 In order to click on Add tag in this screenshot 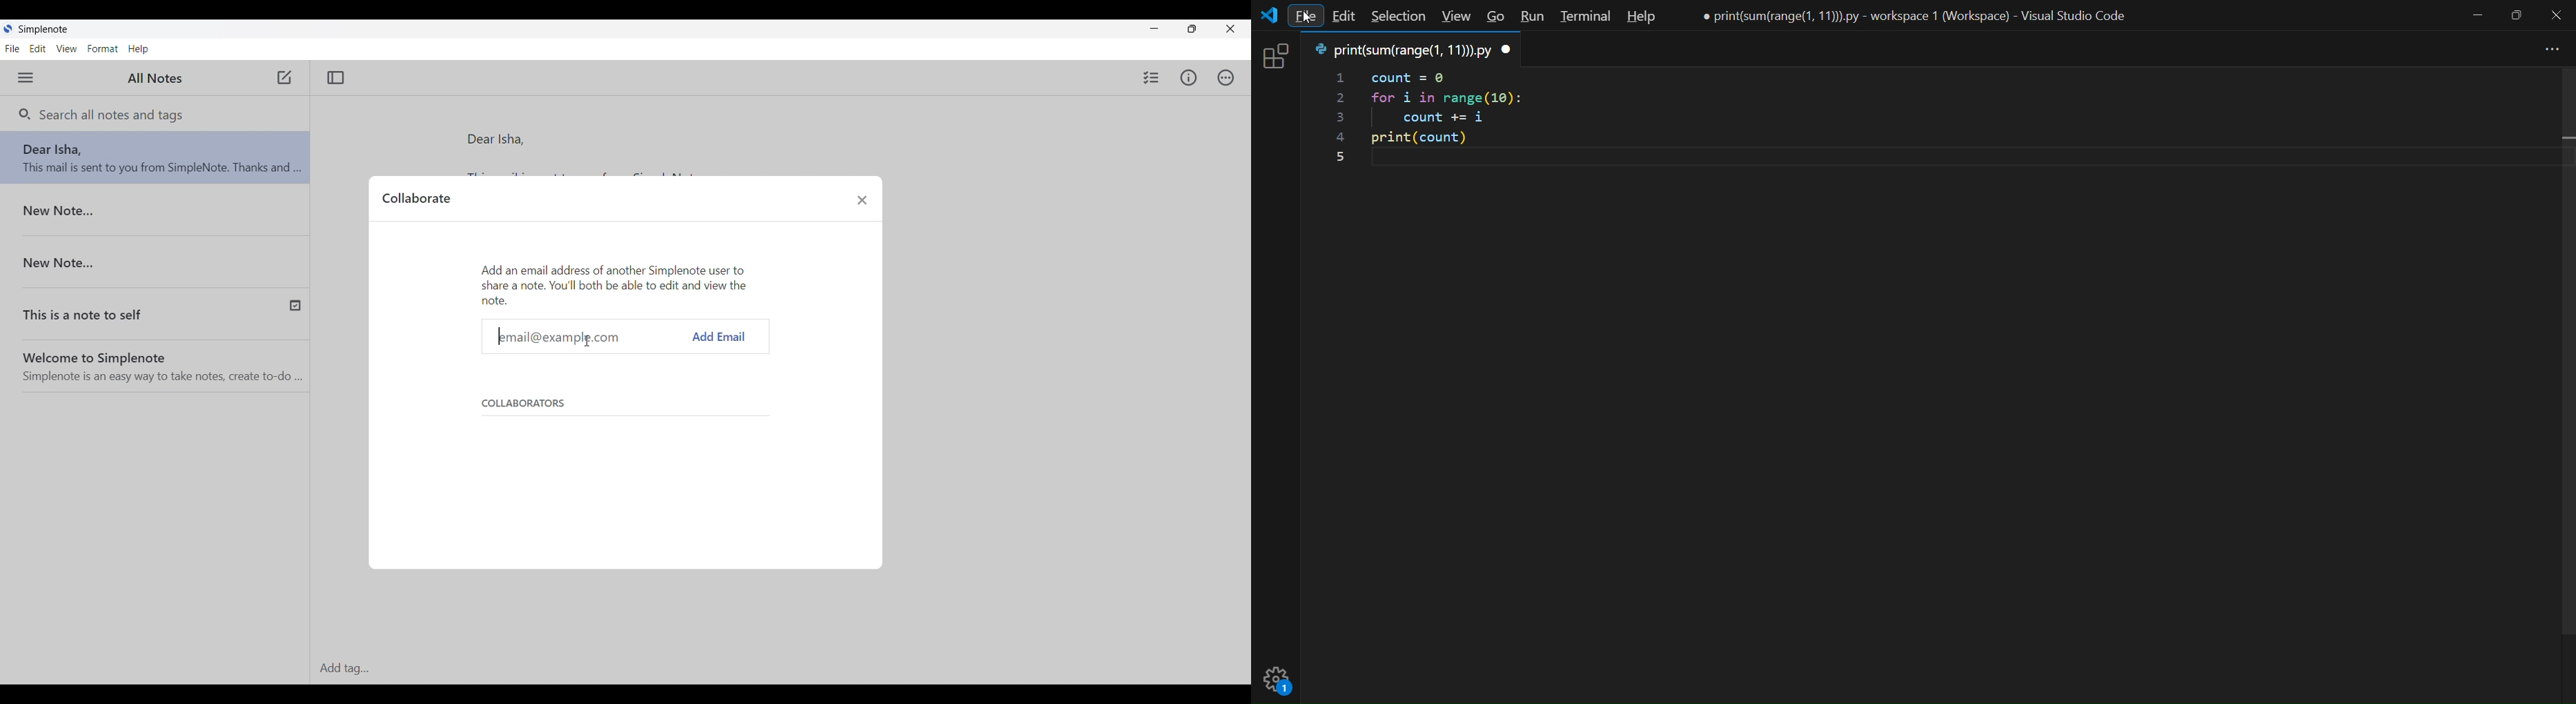, I will do `click(778, 669)`.